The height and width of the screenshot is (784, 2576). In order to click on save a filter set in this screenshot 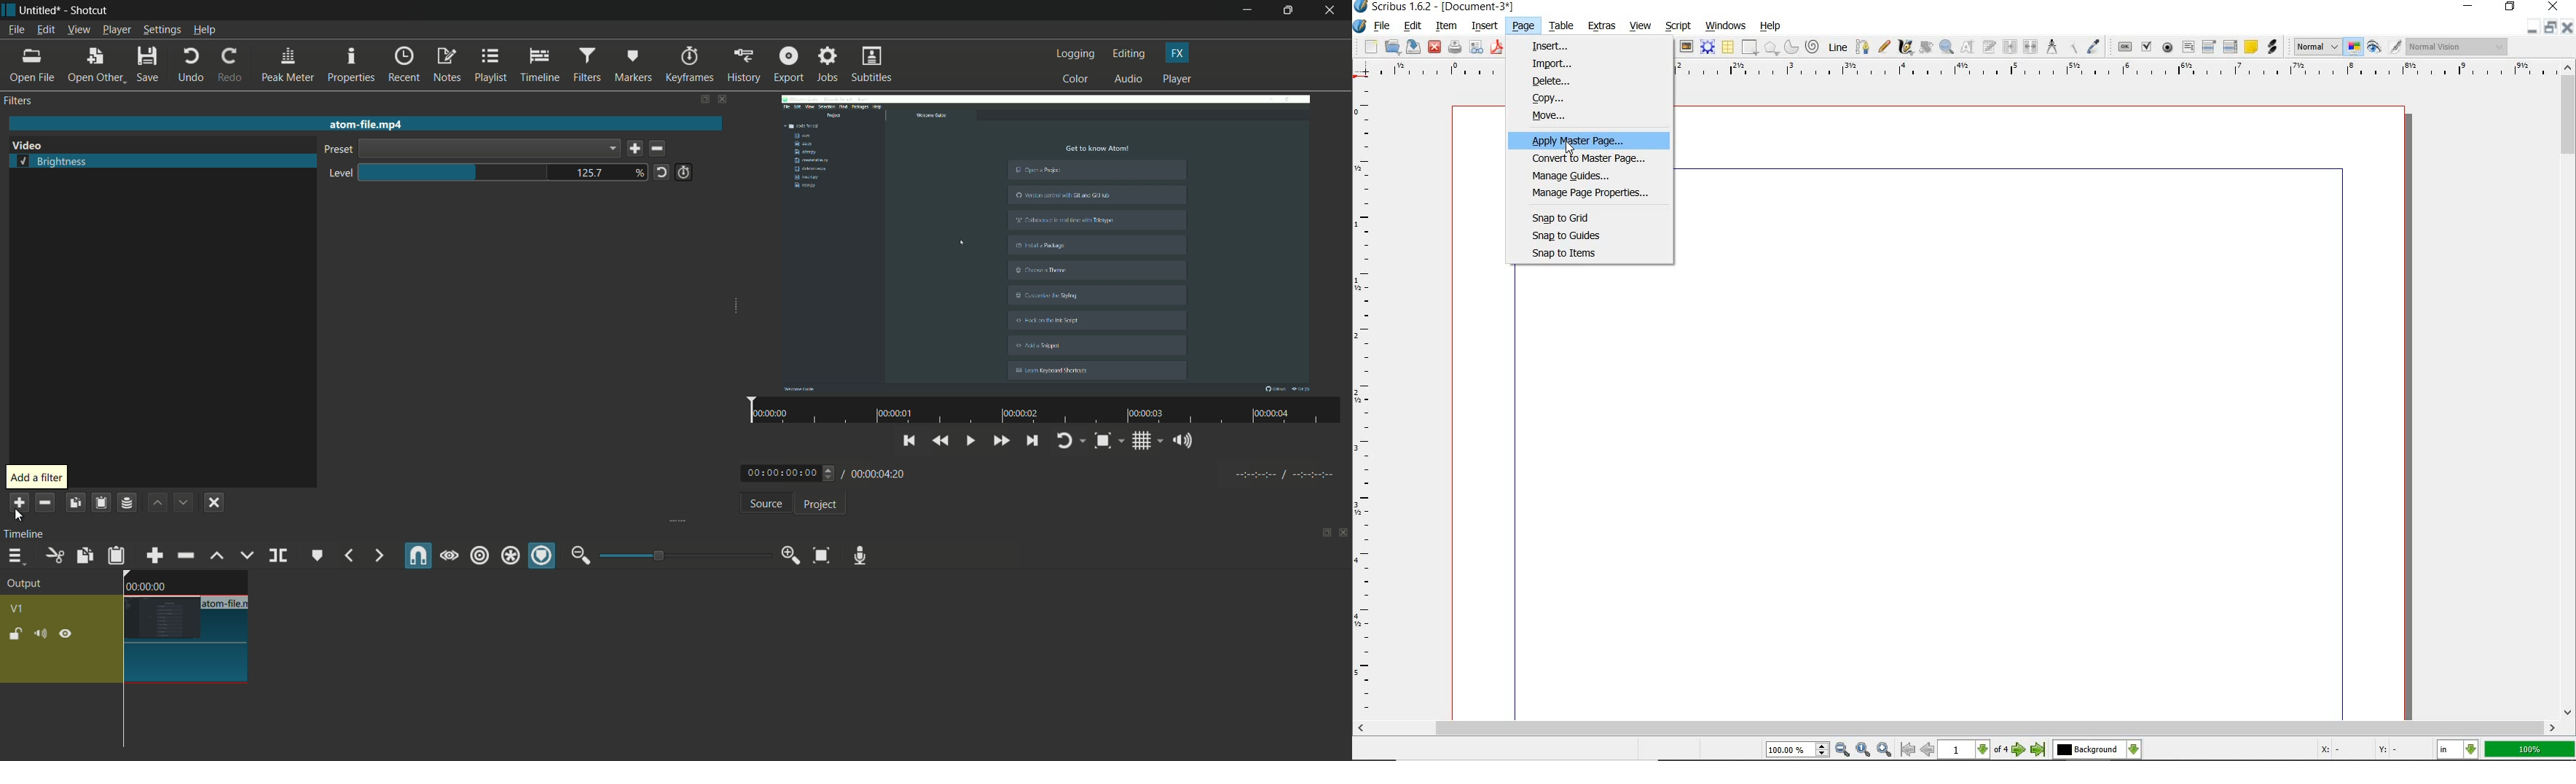, I will do `click(126, 504)`.